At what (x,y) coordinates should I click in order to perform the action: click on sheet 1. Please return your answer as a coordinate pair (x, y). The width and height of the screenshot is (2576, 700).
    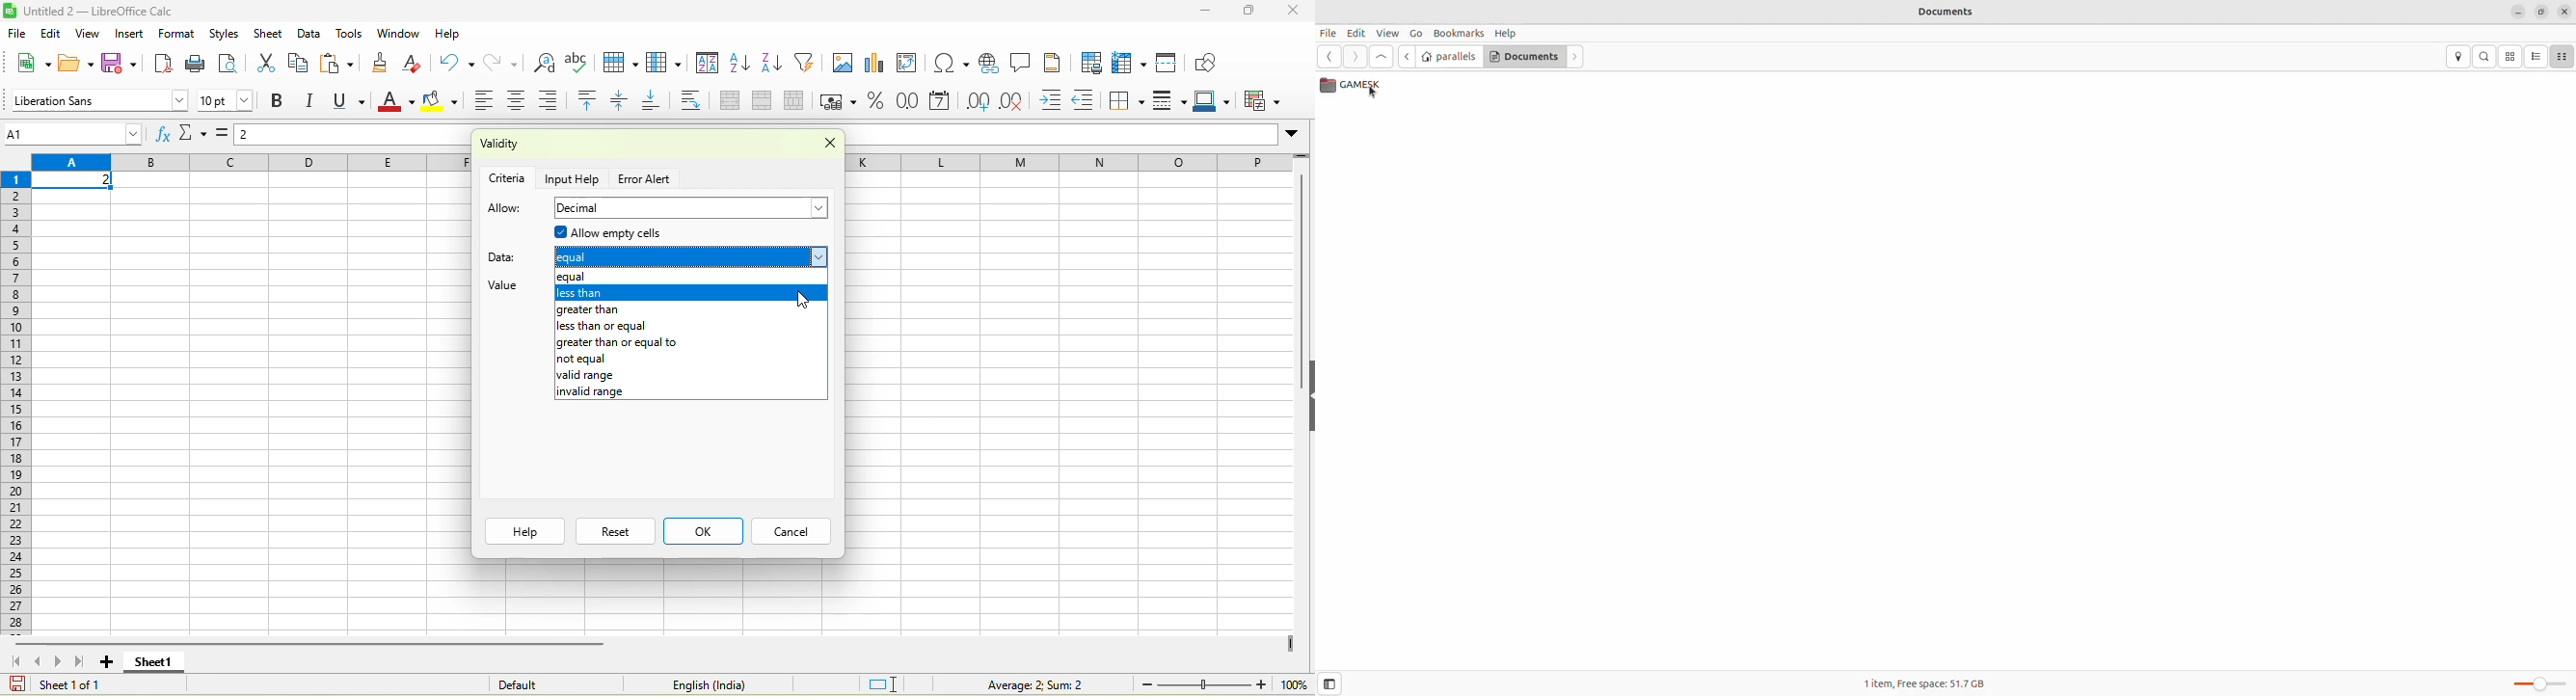
    Looking at the image, I should click on (152, 662).